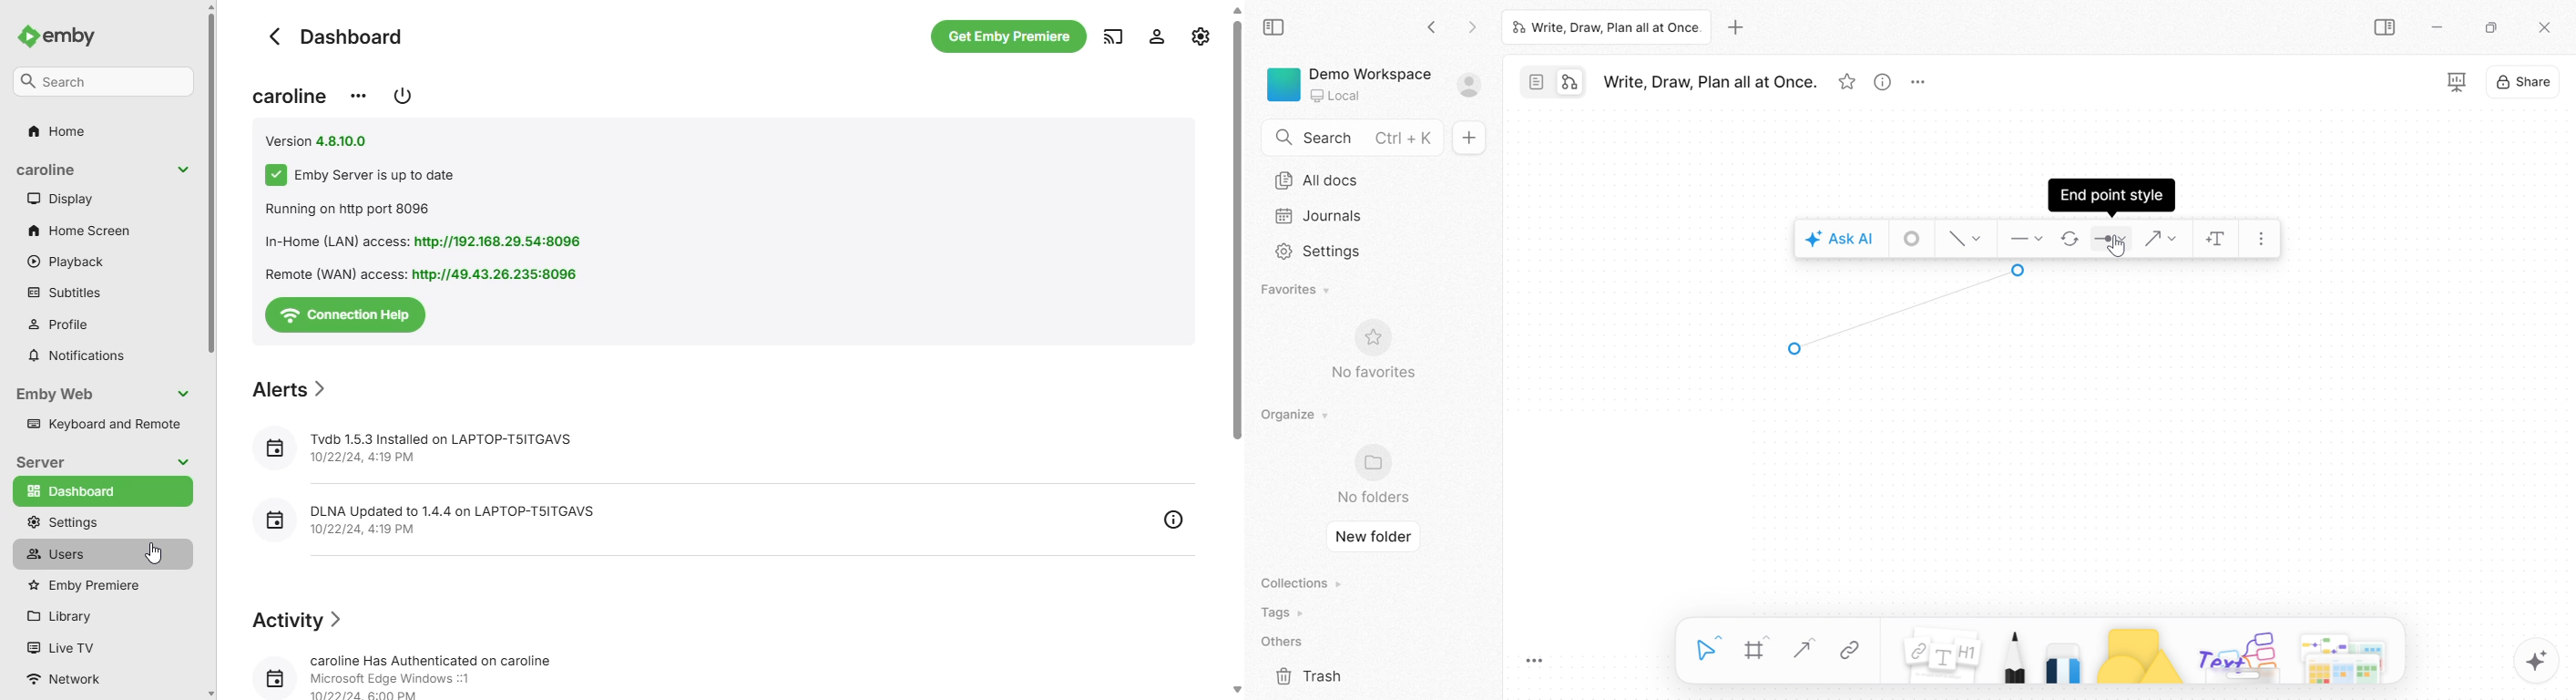 This screenshot has height=700, width=2576. What do you see at coordinates (1311, 677) in the screenshot?
I see `Trash` at bounding box center [1311, 677].